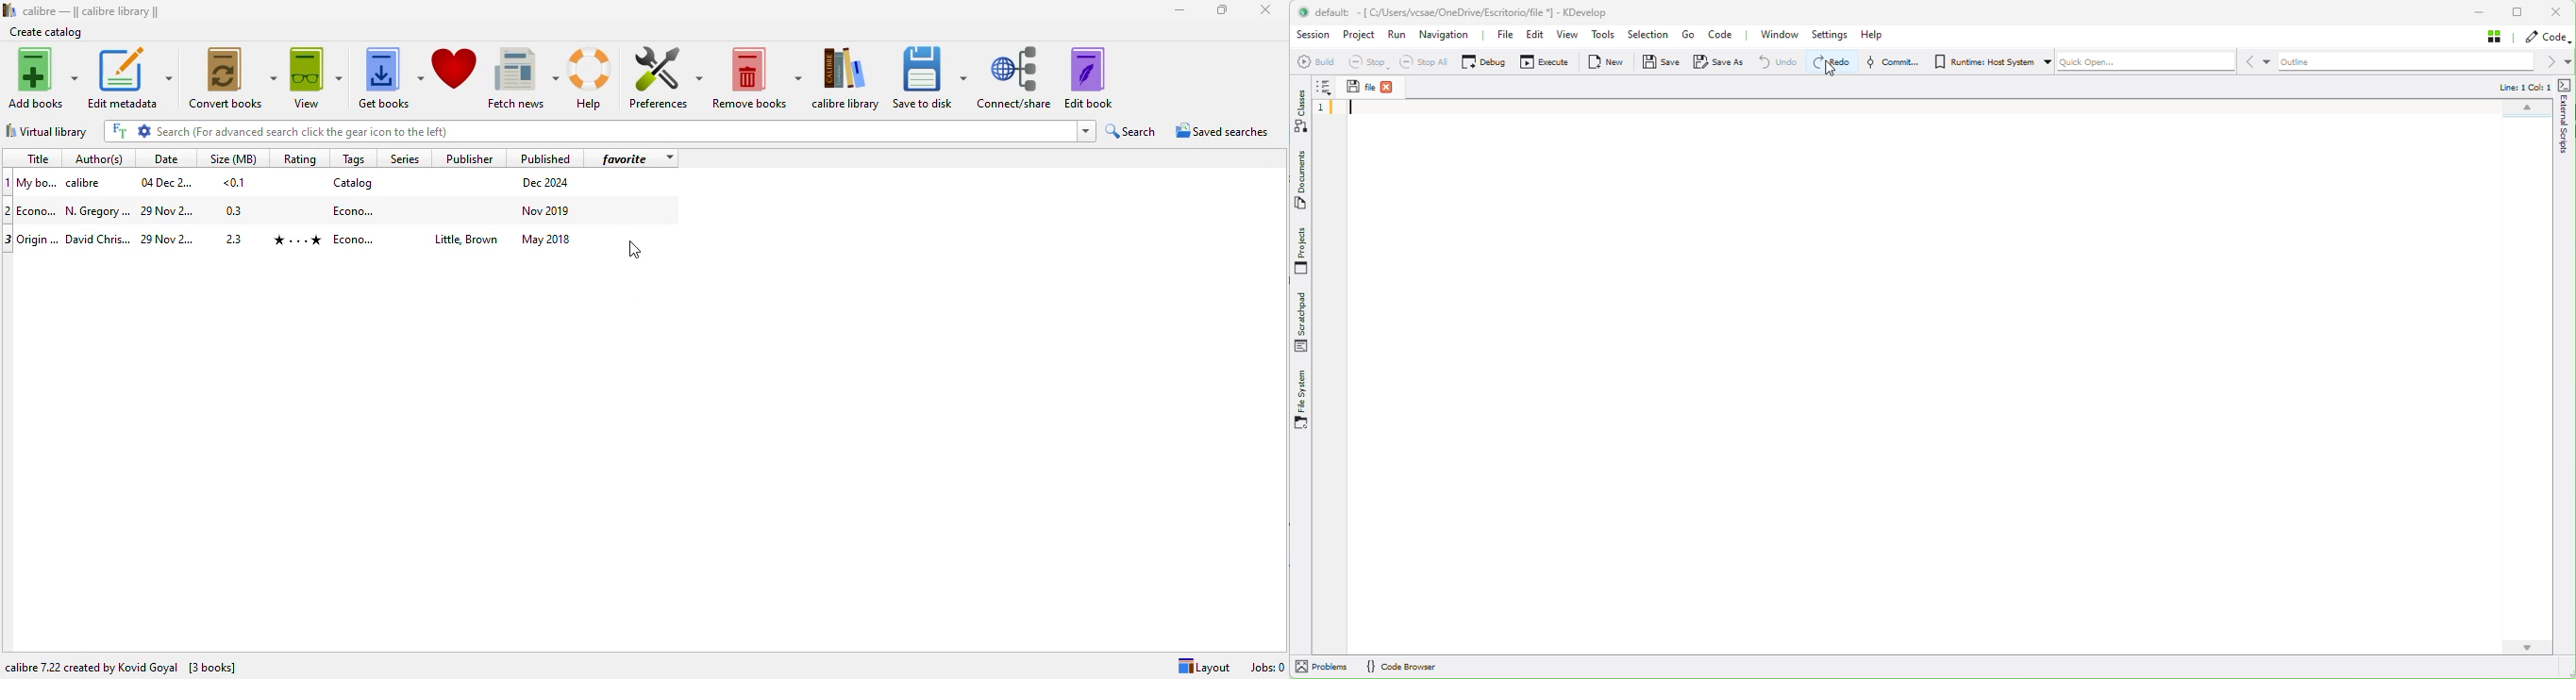 The width and height of the screenshot is (2576, 700). Describe the element at coordinates (455, 69) in the screenshot. I see `donate to support calibre` at that location.